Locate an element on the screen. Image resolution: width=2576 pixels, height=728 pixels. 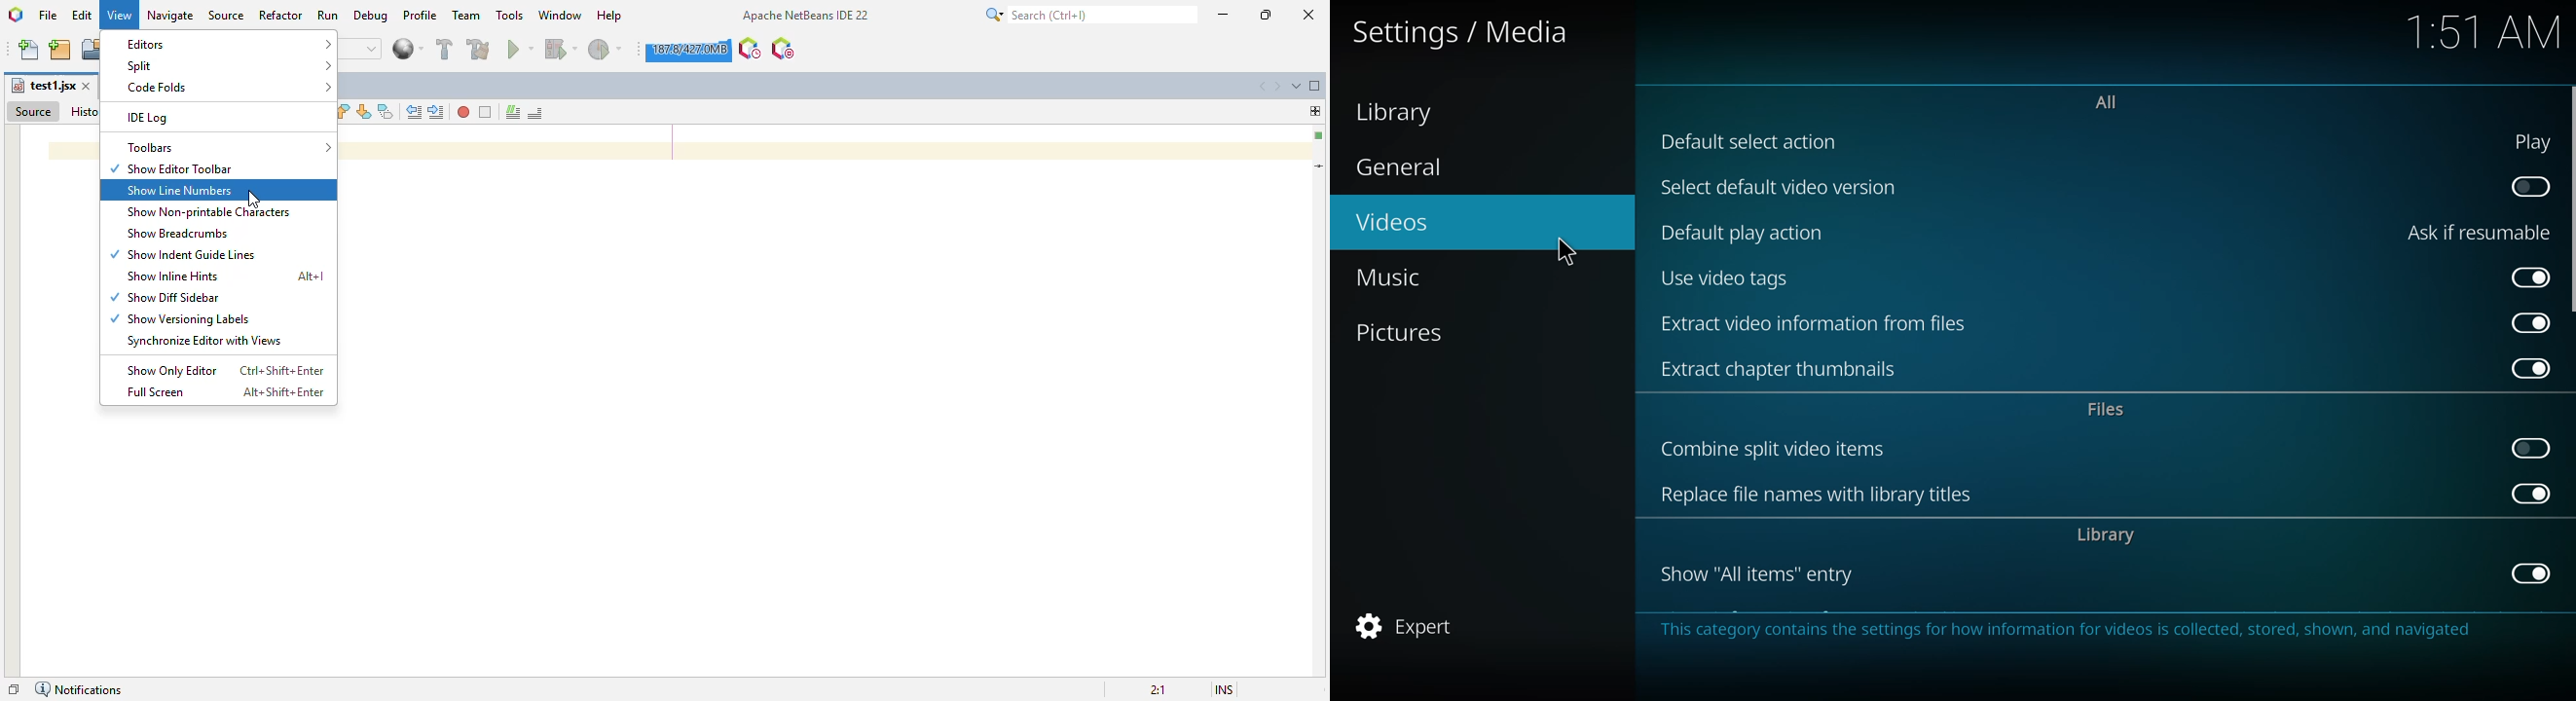
extract video information from files is located at coordinates (1817, 323).